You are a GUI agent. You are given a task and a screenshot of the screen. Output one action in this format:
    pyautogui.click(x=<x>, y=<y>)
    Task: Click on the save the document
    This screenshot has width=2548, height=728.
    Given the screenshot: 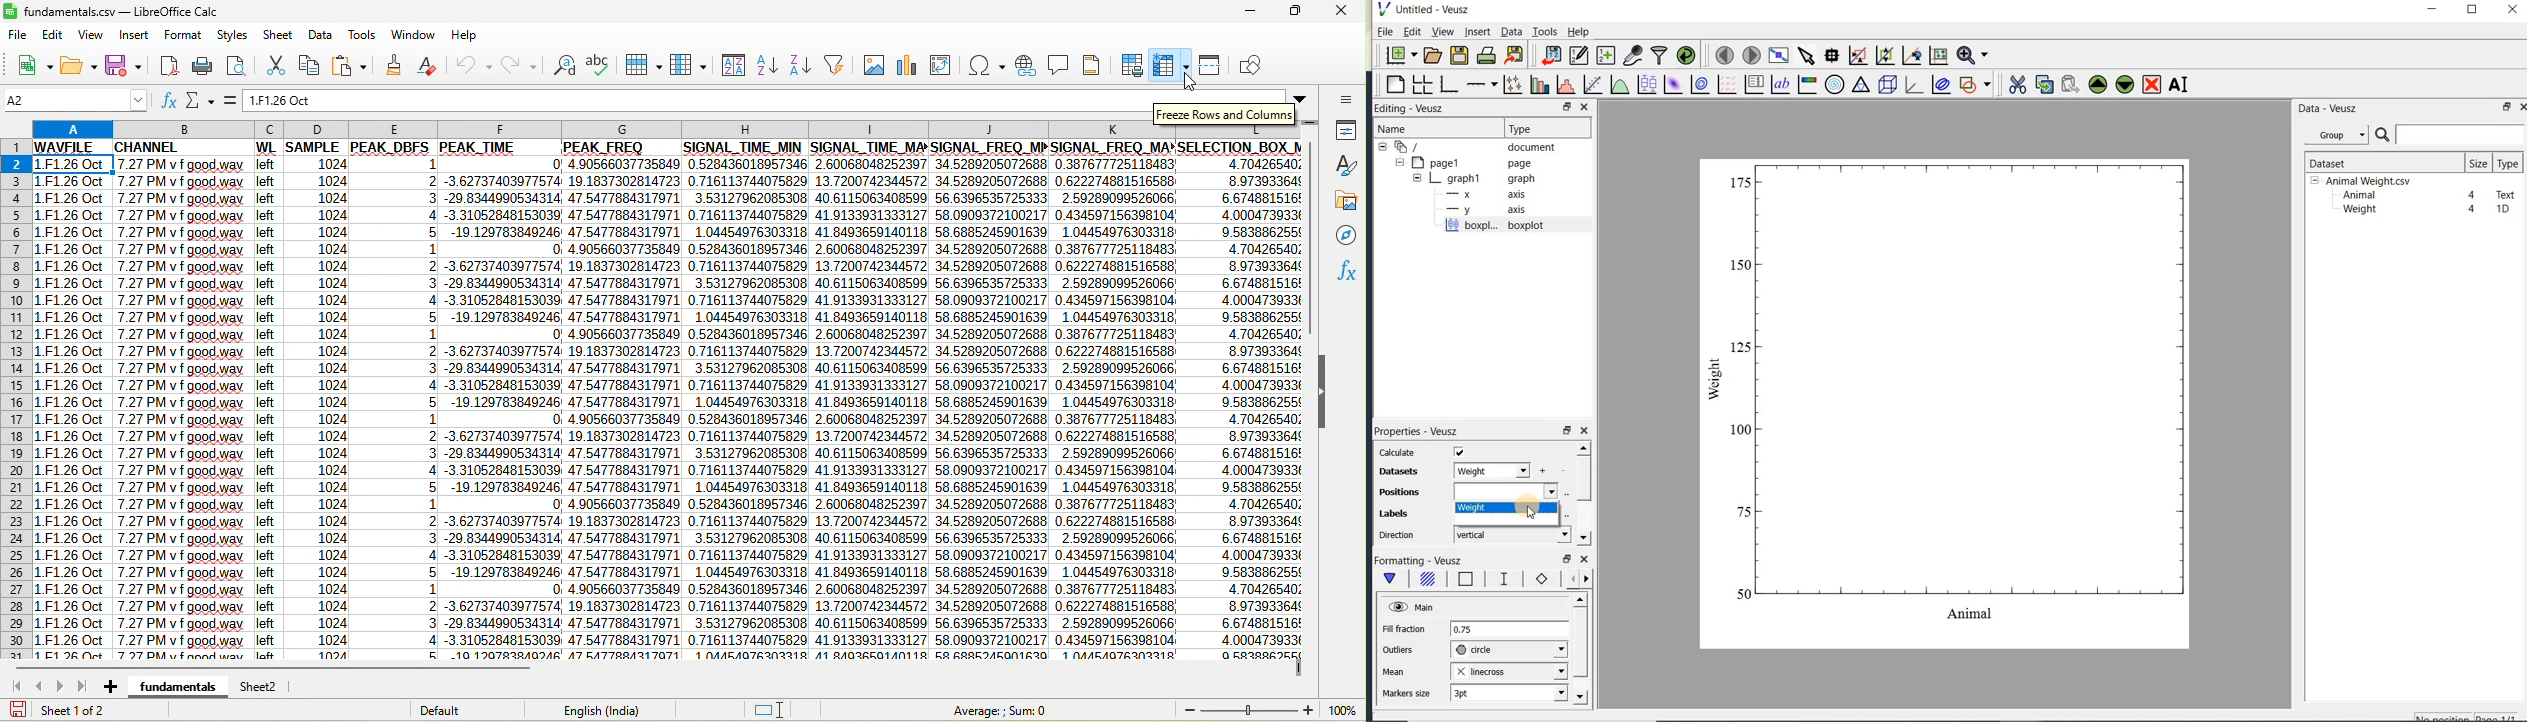 What is the action you would take?
    pyautogui.click(x=1459, y=56)
    